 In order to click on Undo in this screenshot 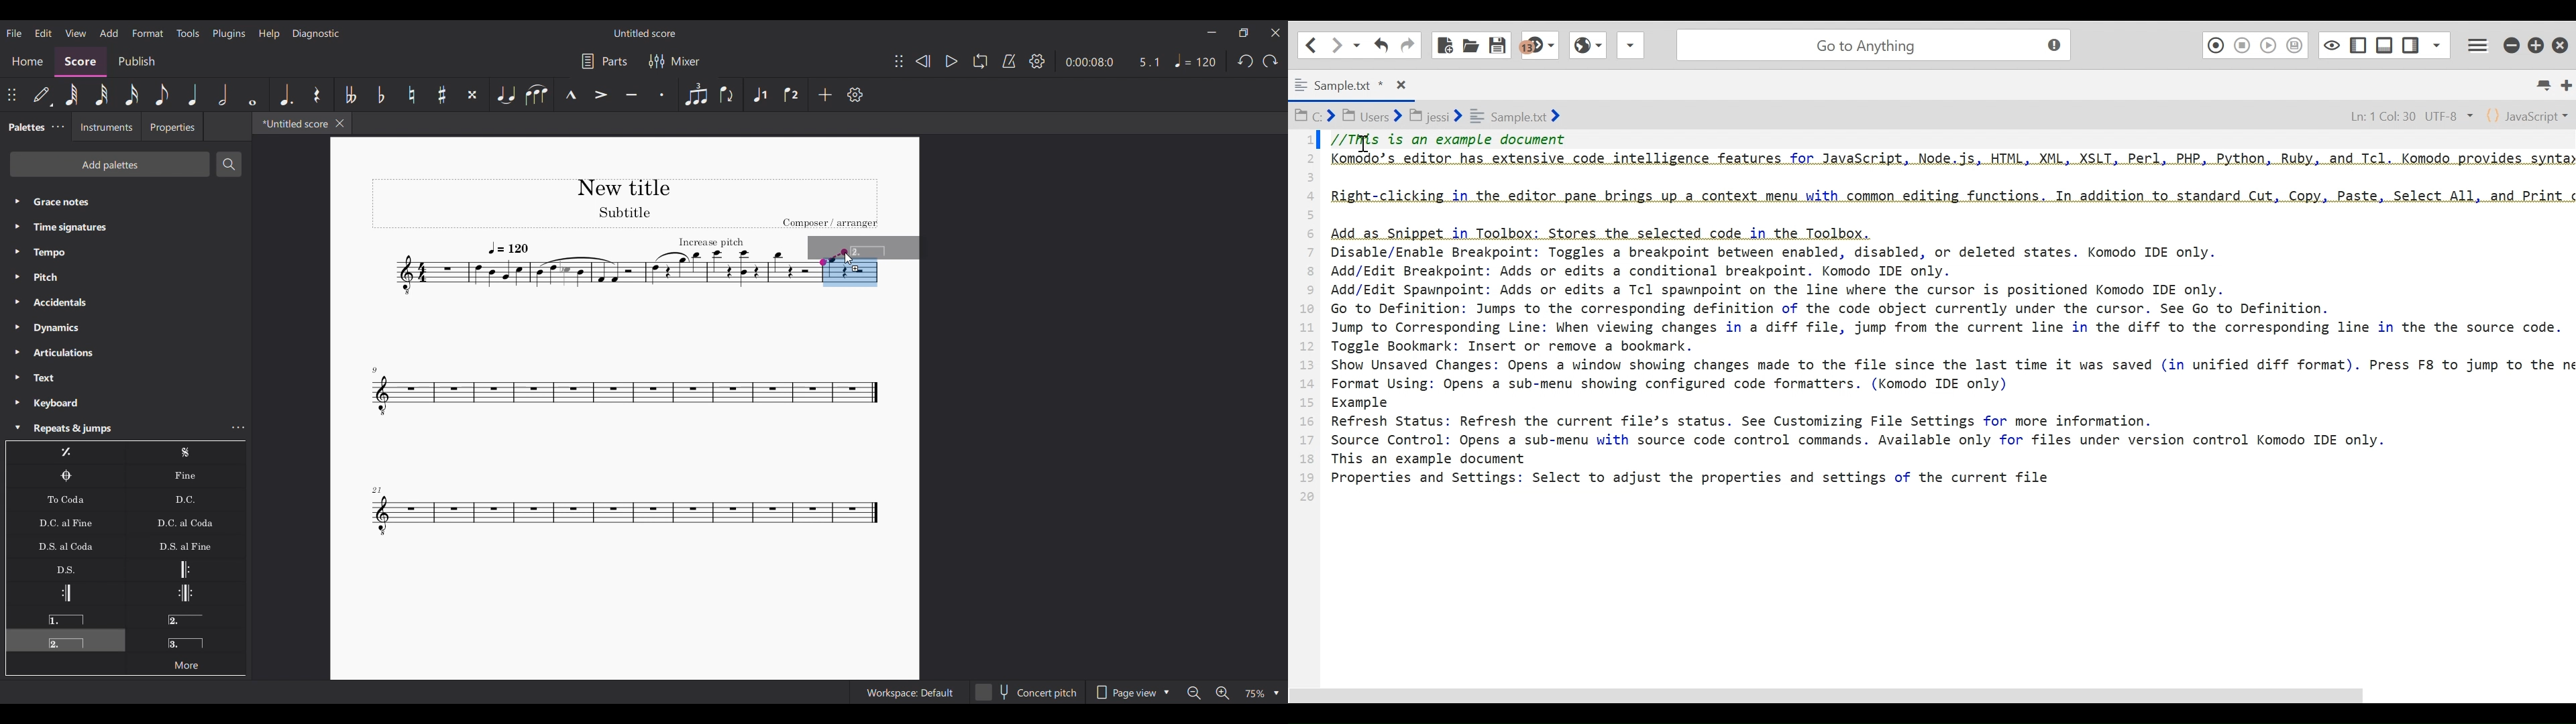, I will do `click(1246, 61)`.